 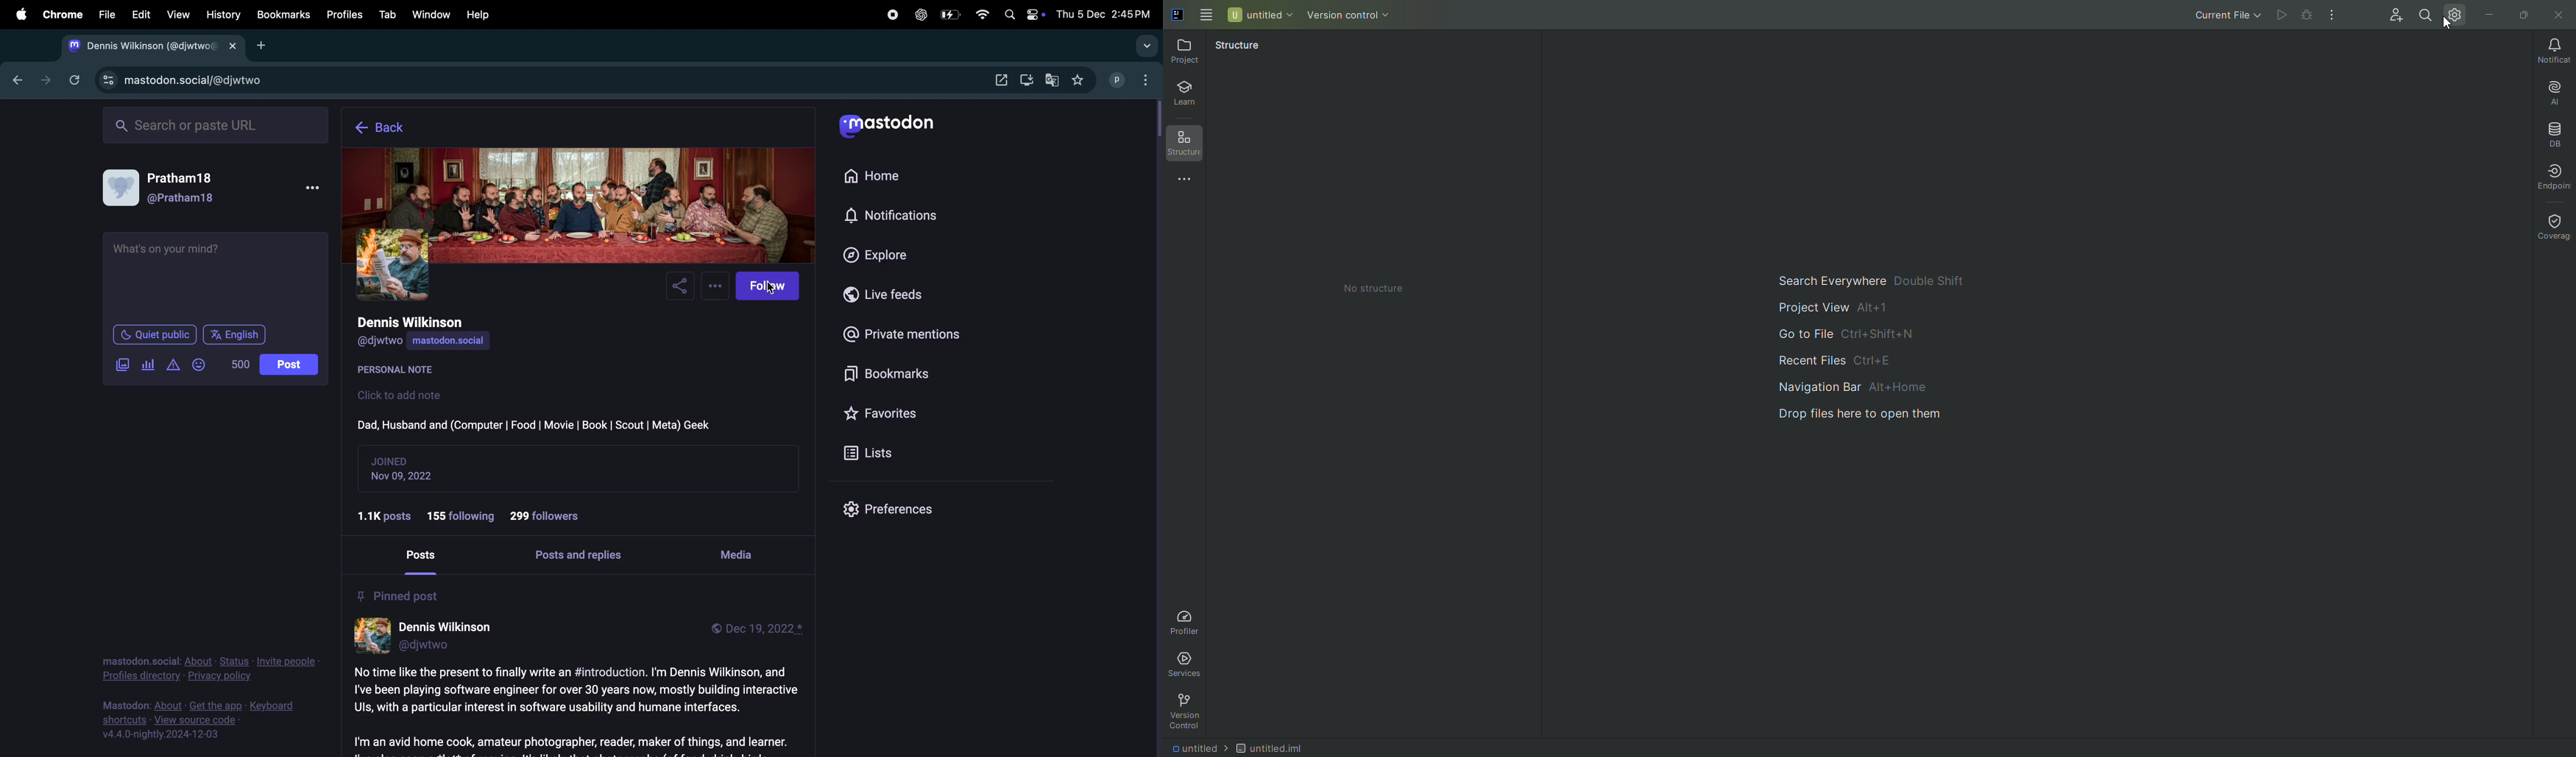 What do you see at coordinates (45, 78) in the screenshot?
I see `forward` at bounding box center [45, 78].